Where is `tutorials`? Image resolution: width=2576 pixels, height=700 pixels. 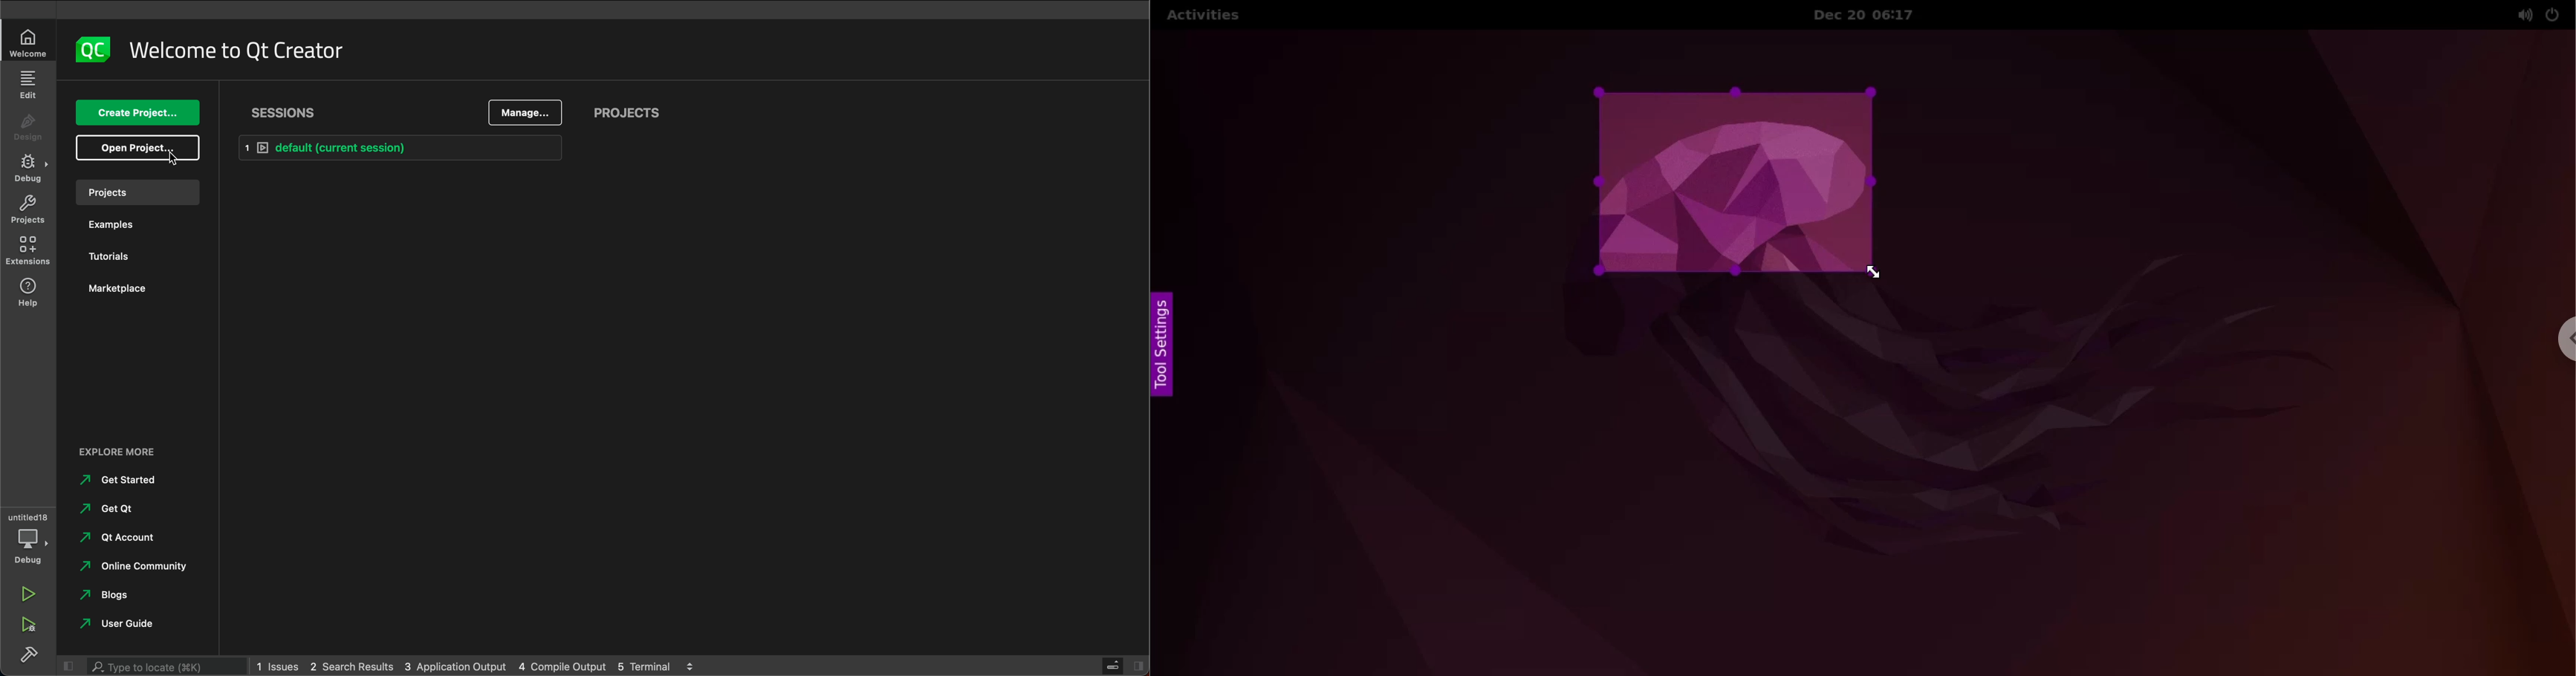
tutorials is located at coordinates (112, 257).